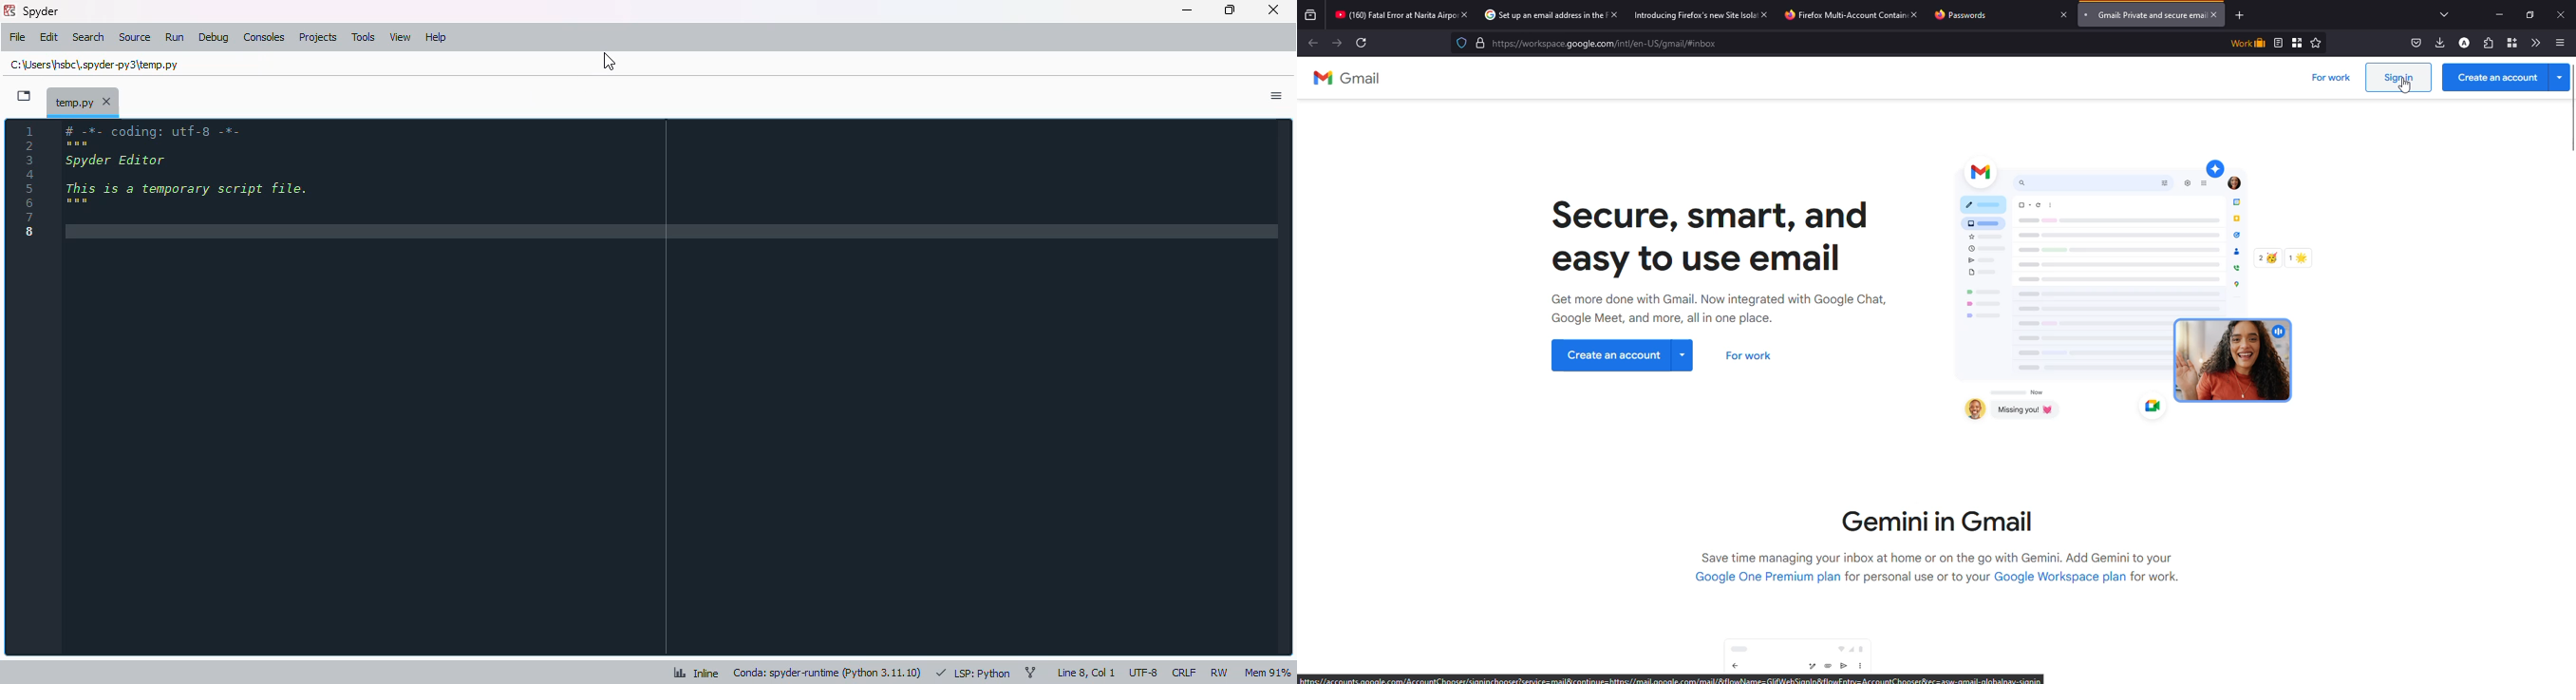 Image resolution: width=2576 pixels, height=700 pixels. Describe the element at coordinates (2298, 42) in the screenshot. I see `bookmark` at that location.